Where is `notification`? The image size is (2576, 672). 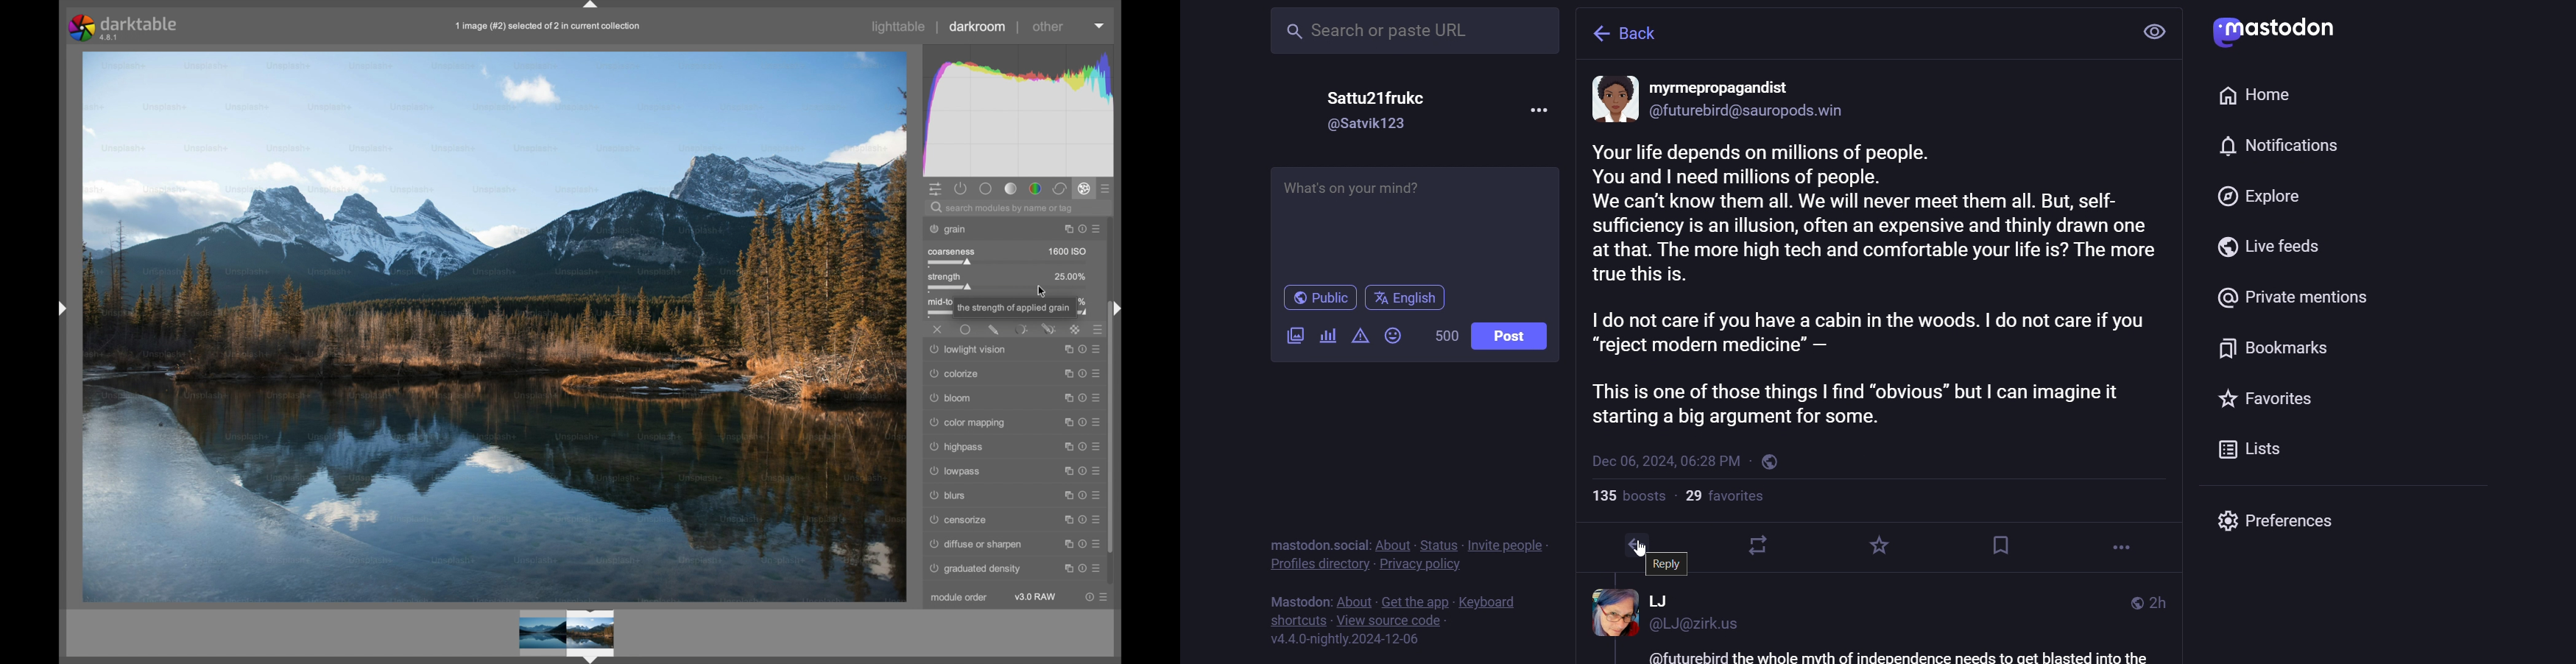
notification is located at coordinates (2282, 147).